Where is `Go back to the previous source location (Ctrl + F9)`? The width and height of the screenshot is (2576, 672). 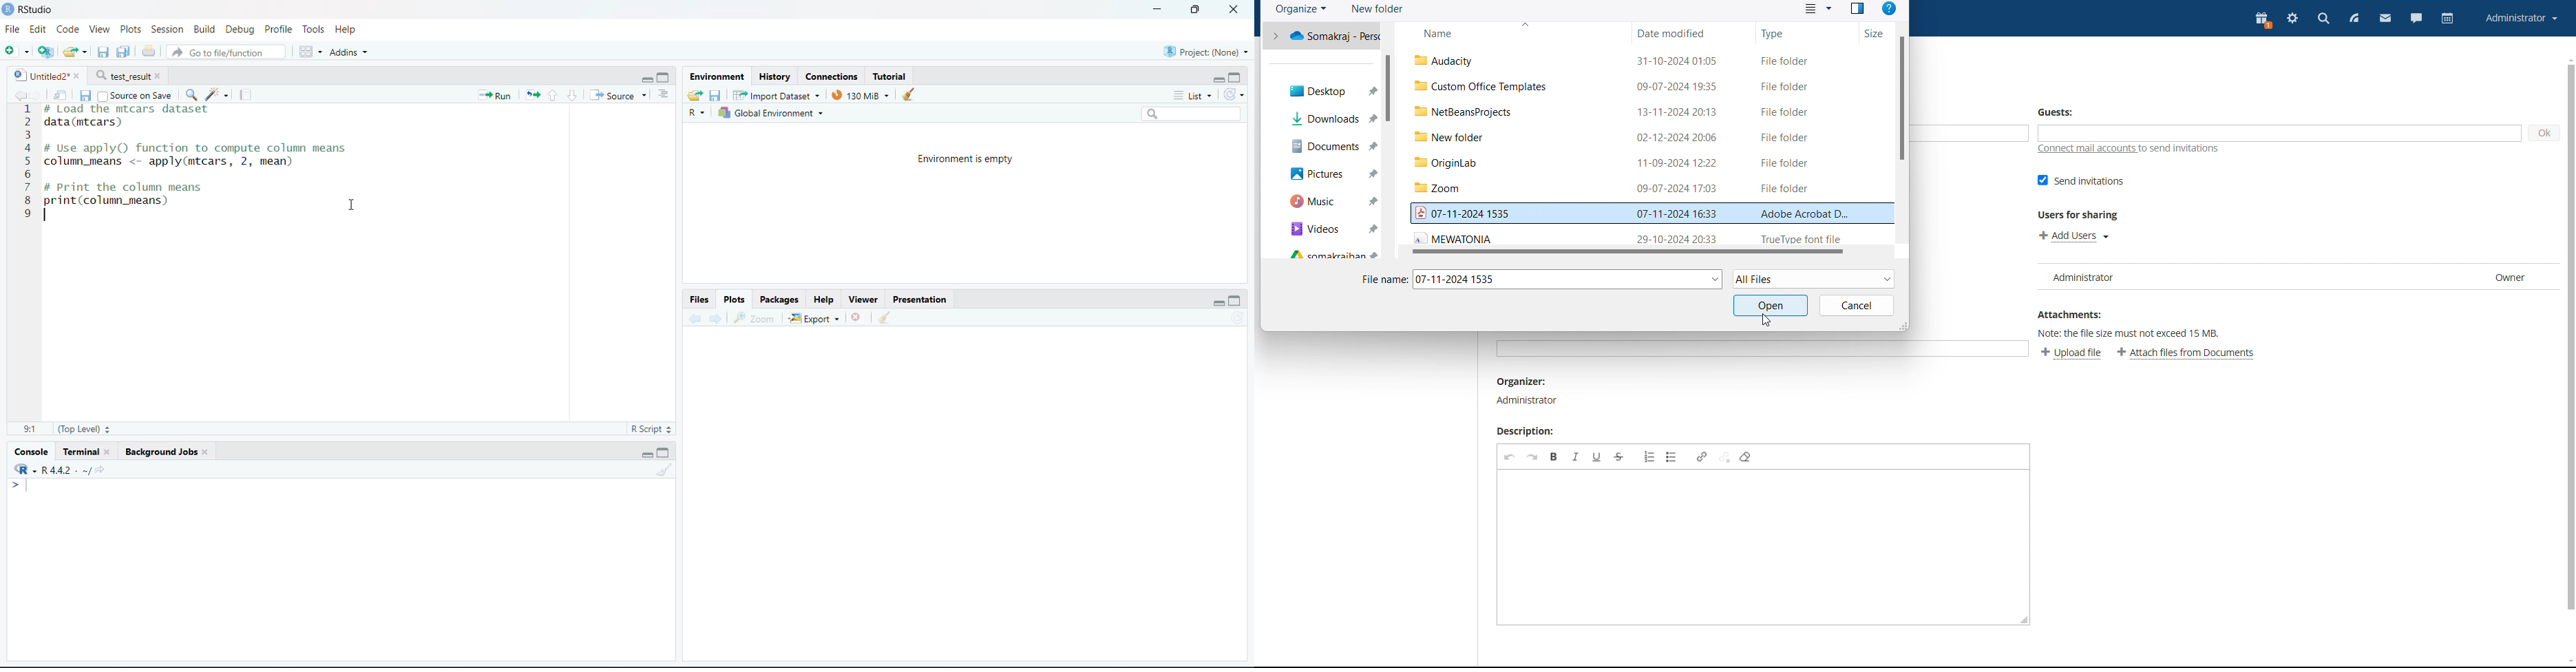
Go back to the previous source location (Ctrl + F9) is located at coordinates (16, 94).